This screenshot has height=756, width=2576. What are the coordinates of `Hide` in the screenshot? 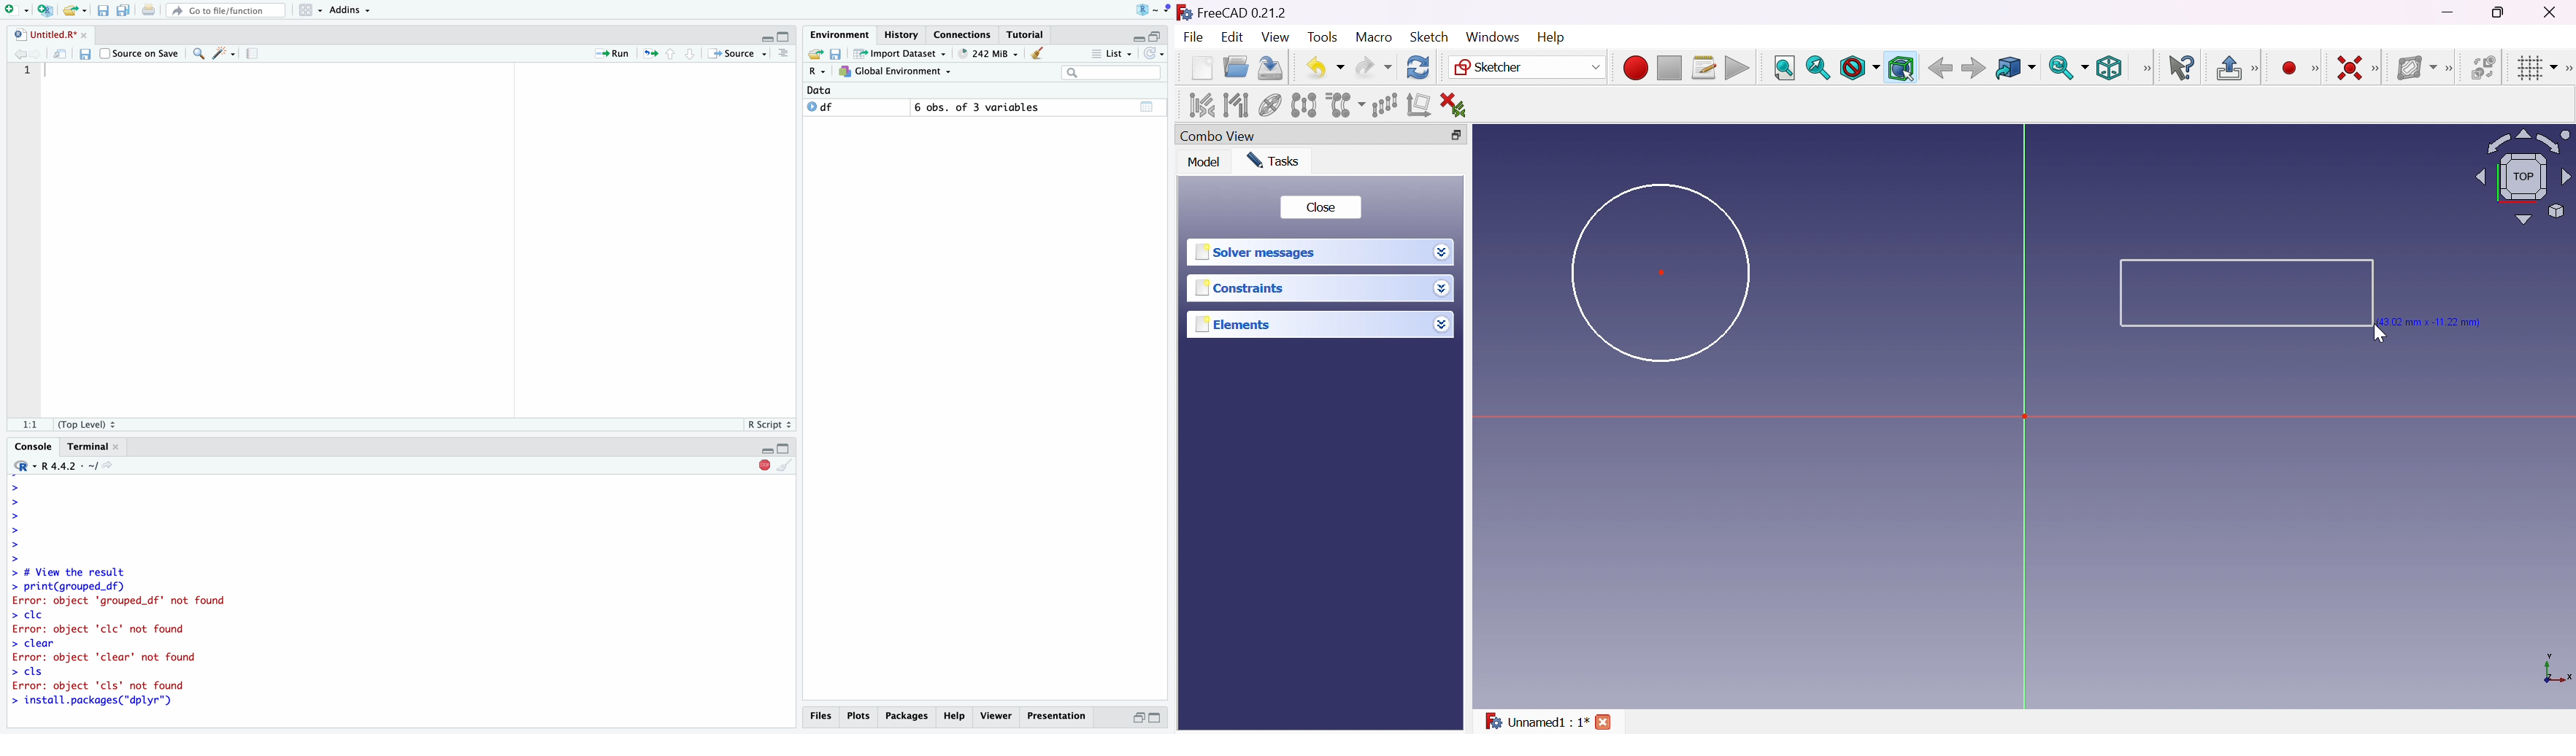 It's located at (1139, 35).